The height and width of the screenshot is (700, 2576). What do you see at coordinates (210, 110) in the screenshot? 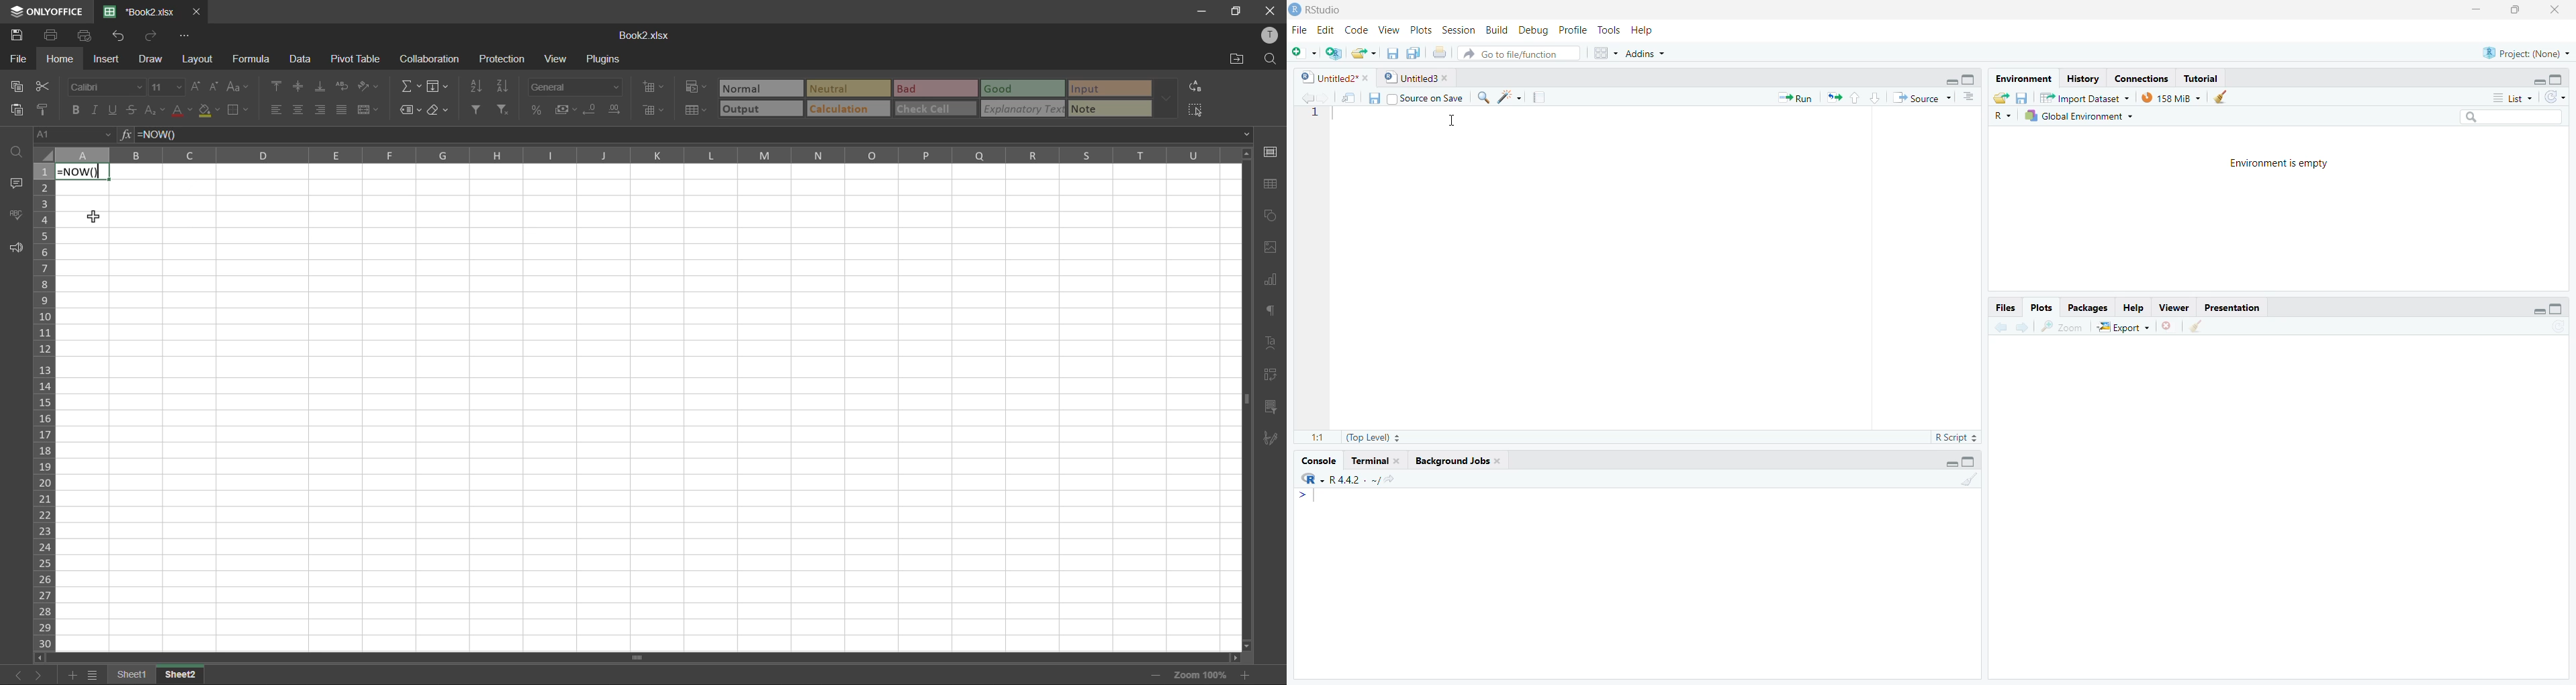
I see `fill color` at bounding box center [210, 110].